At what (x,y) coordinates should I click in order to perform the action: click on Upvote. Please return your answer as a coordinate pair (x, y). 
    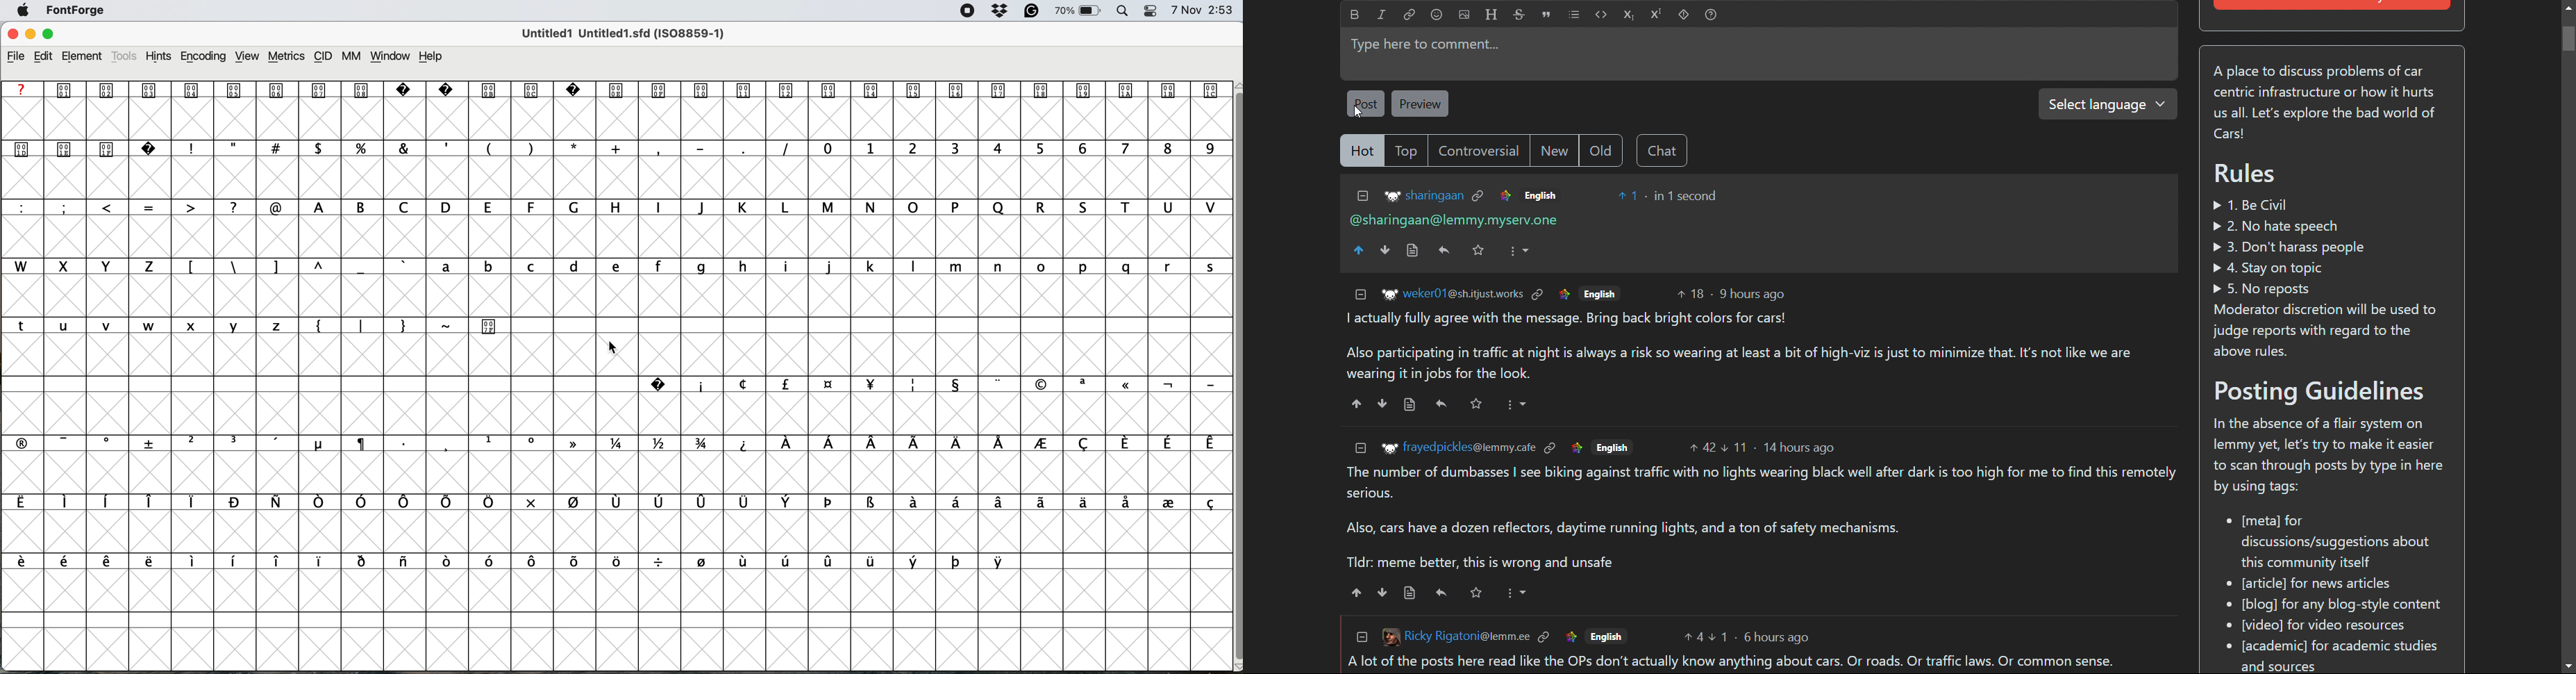
    Looking at the image, I should click on (1360, 251).